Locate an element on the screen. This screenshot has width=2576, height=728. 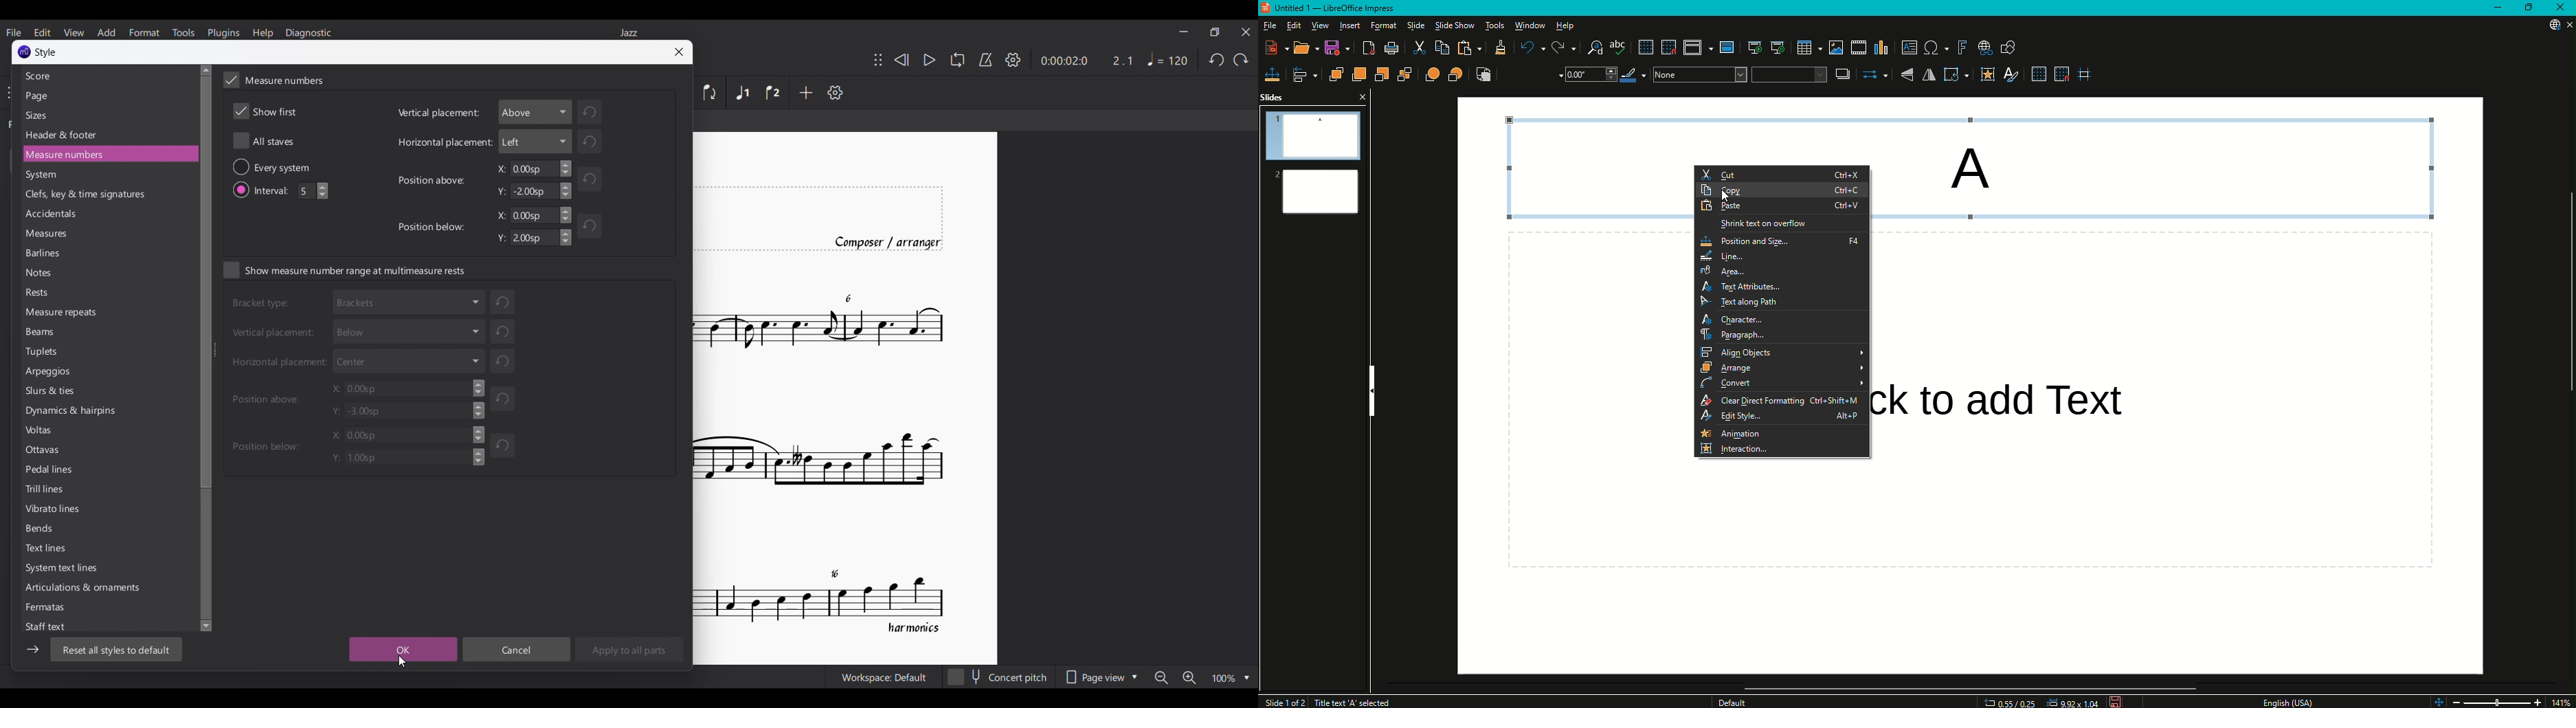
 is located at coordinates (2006, 395).